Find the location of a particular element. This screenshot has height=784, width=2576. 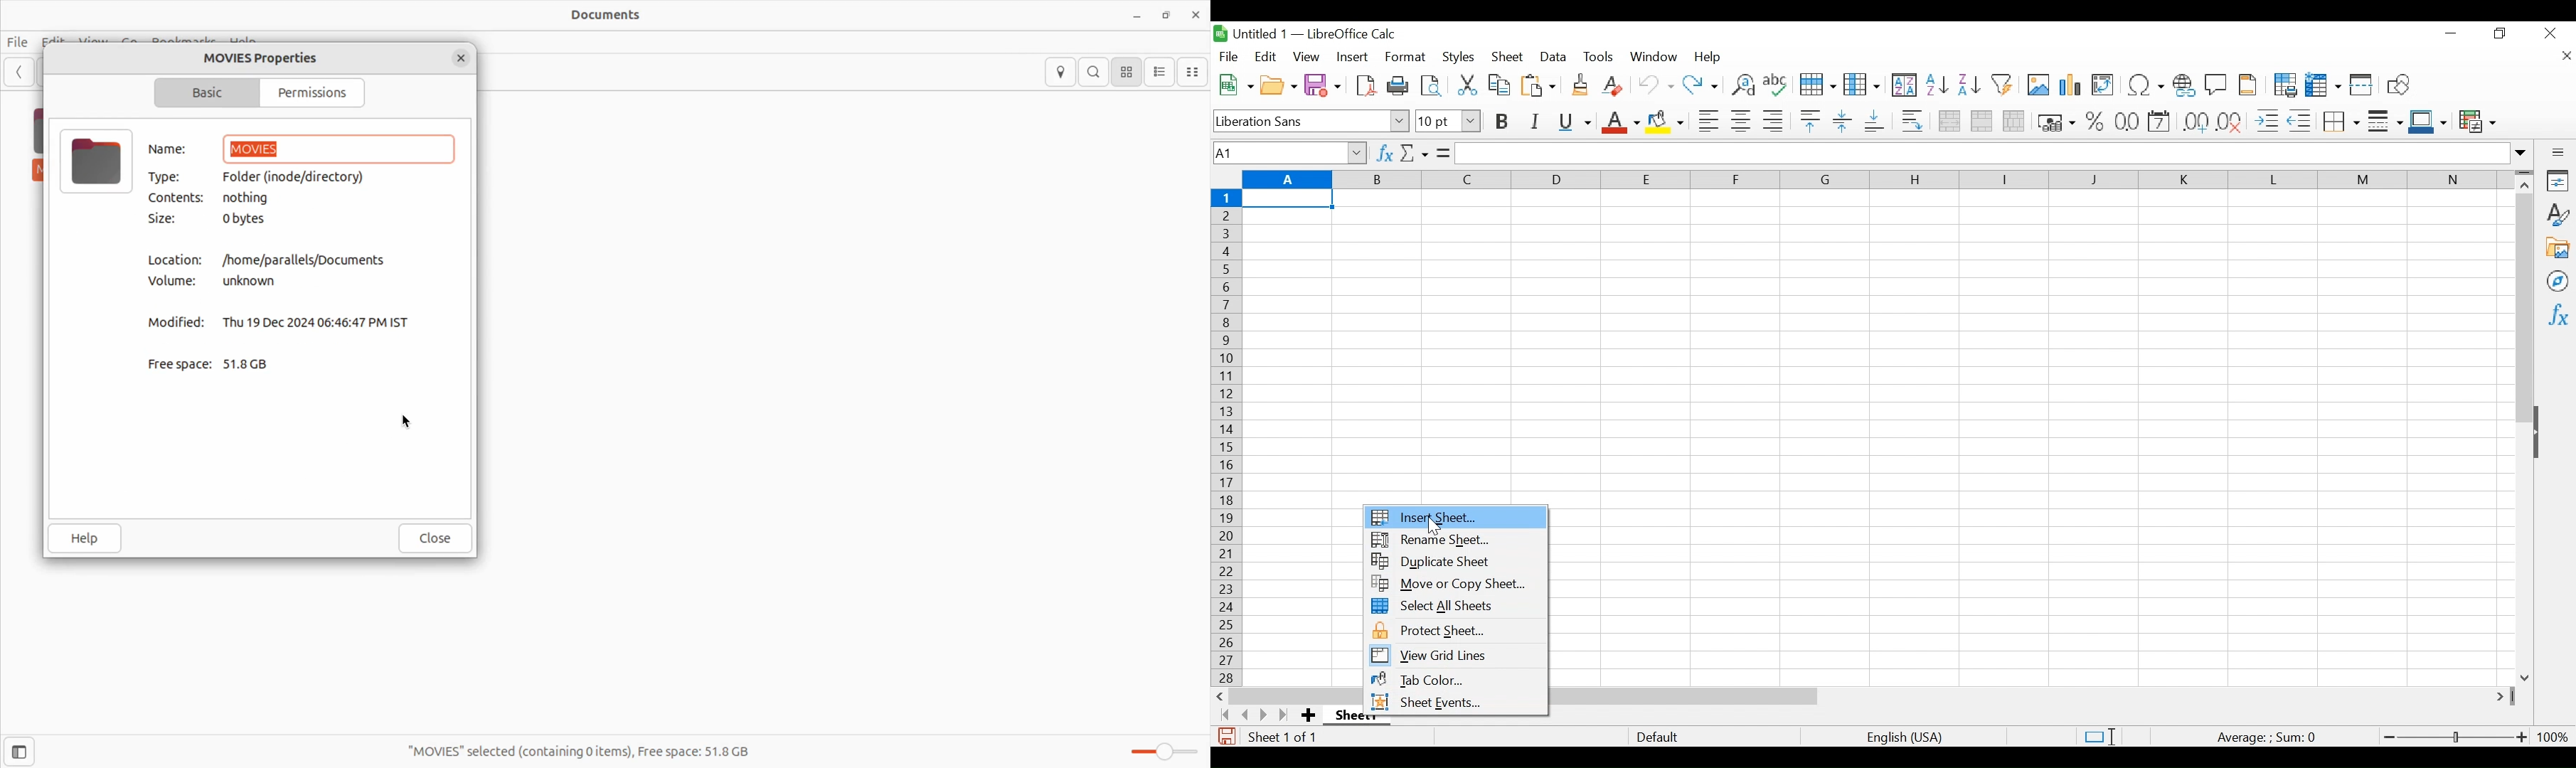

Align Bottom is located at coordinates (1873, 122).